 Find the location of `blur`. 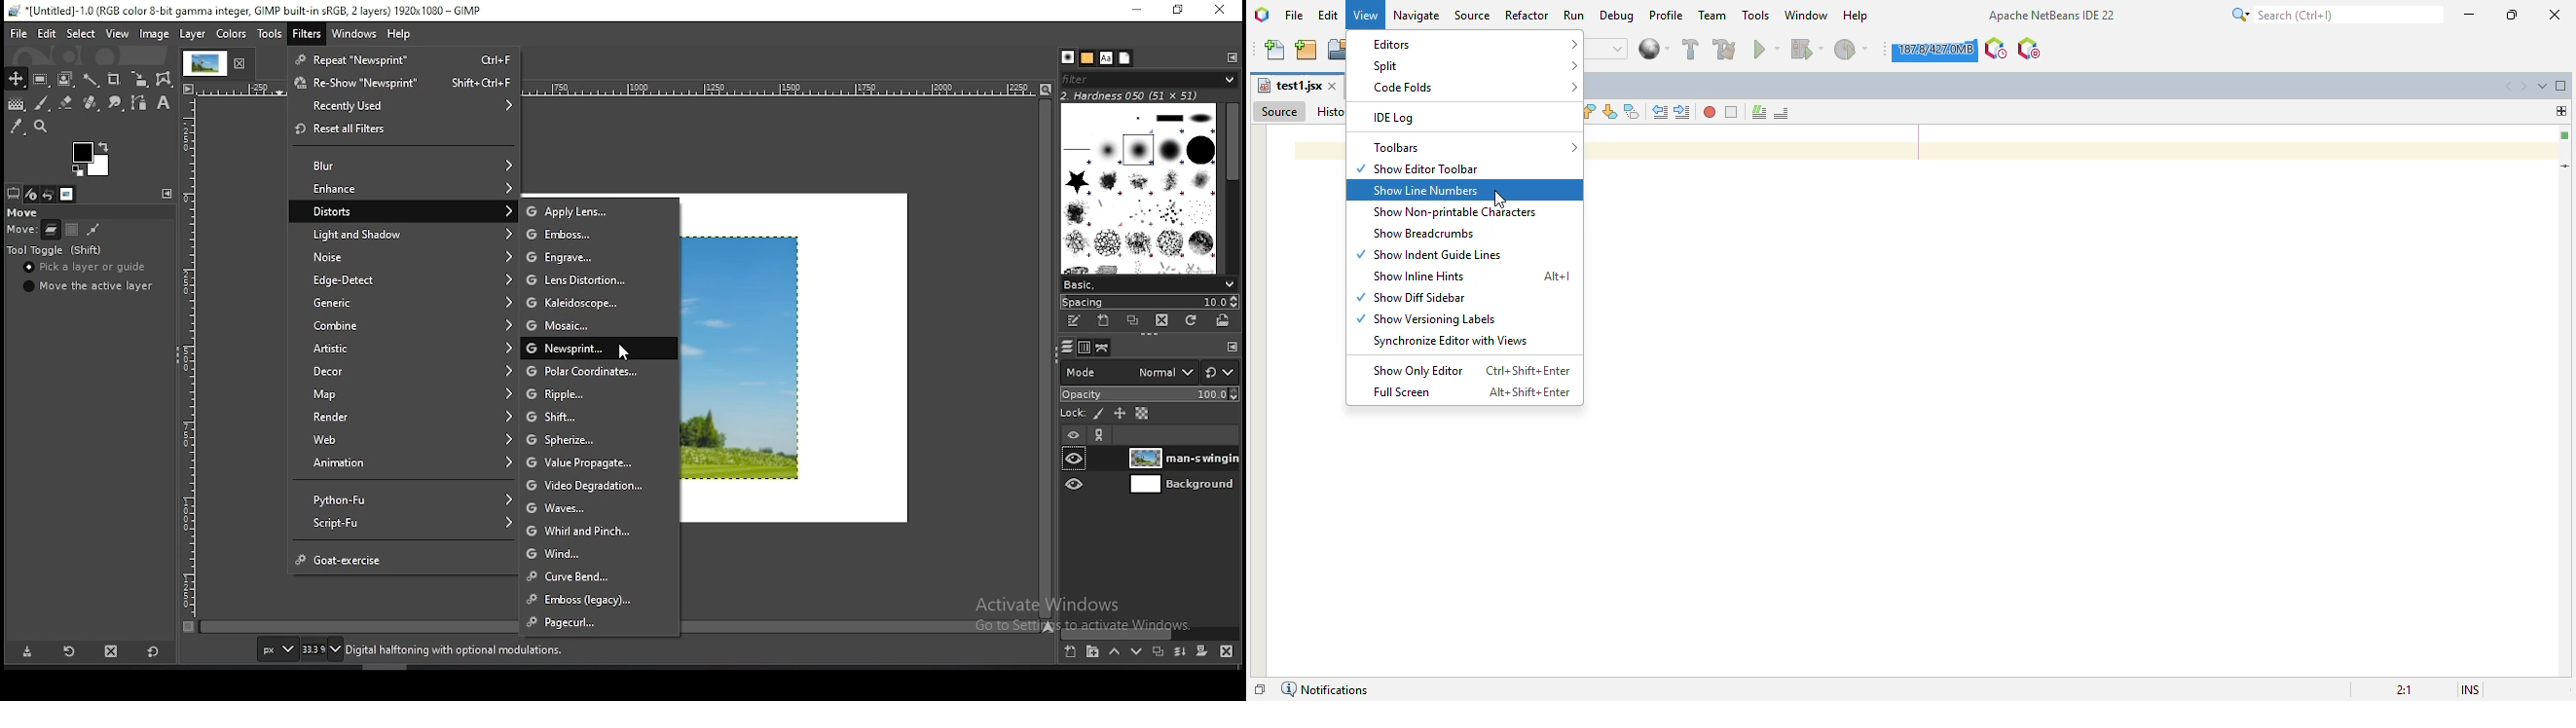

blur is located at coordinates (402, 163).